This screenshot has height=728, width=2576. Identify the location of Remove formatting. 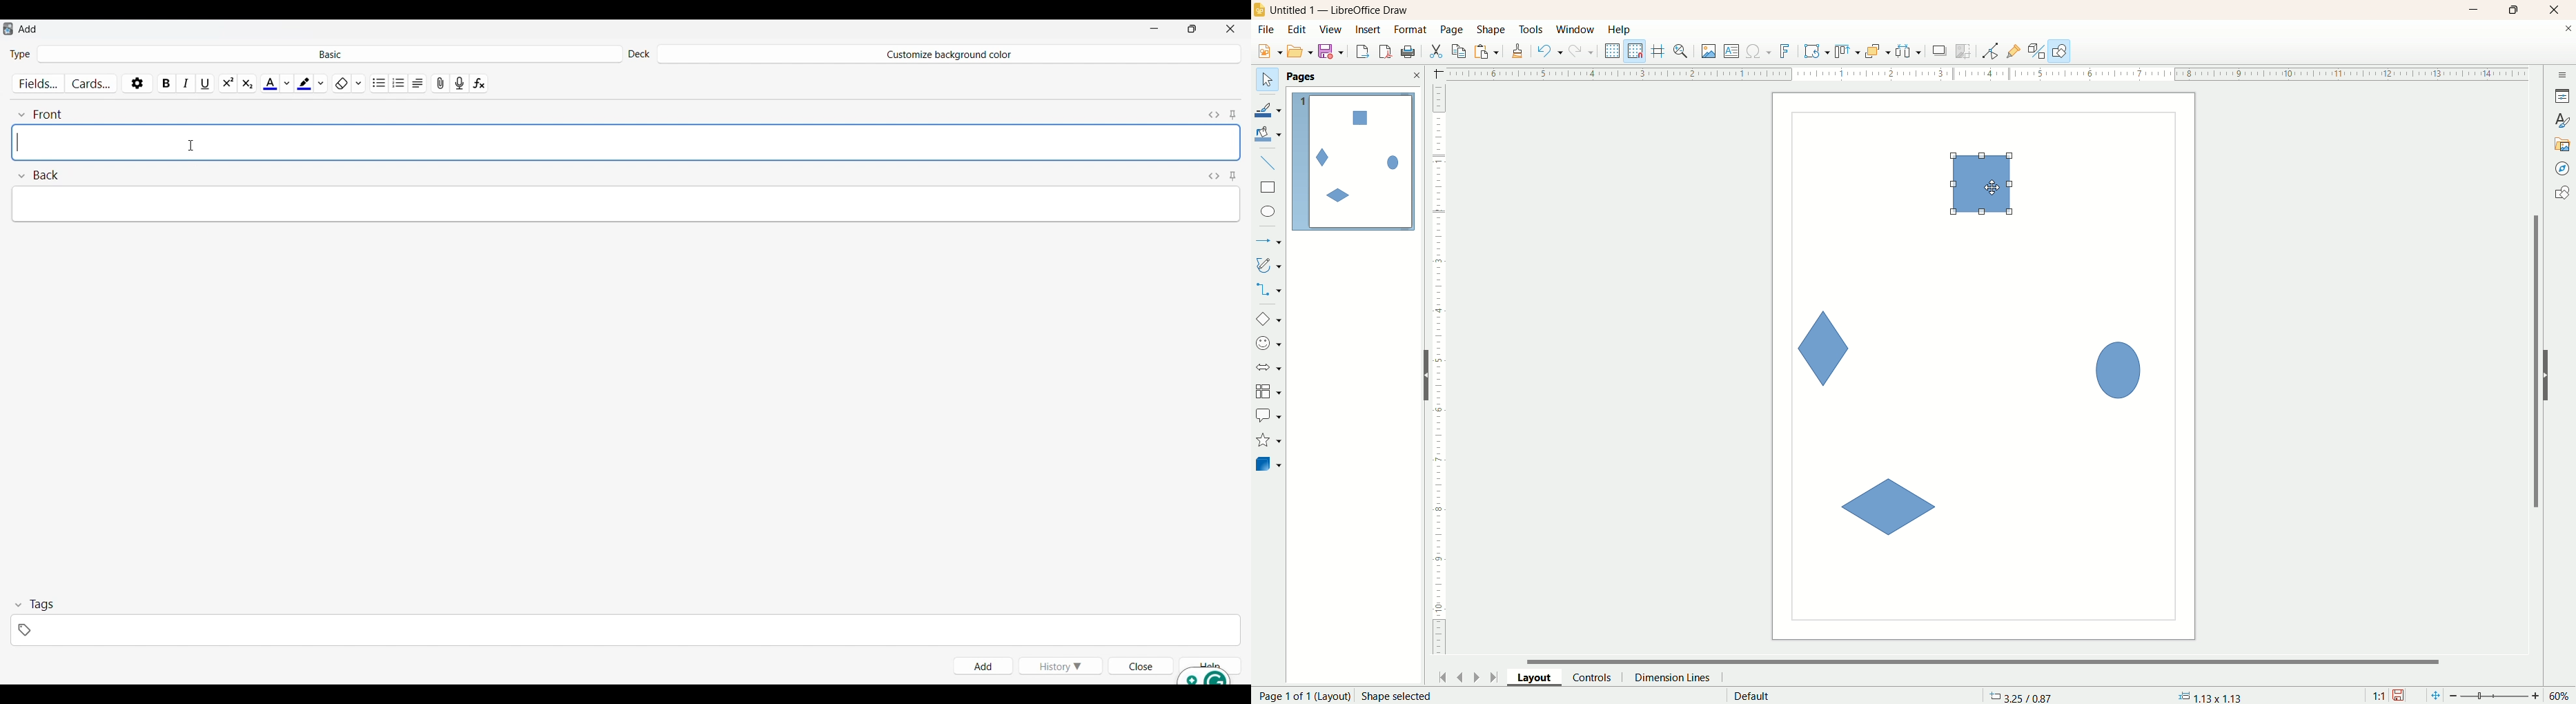
(341, 81).